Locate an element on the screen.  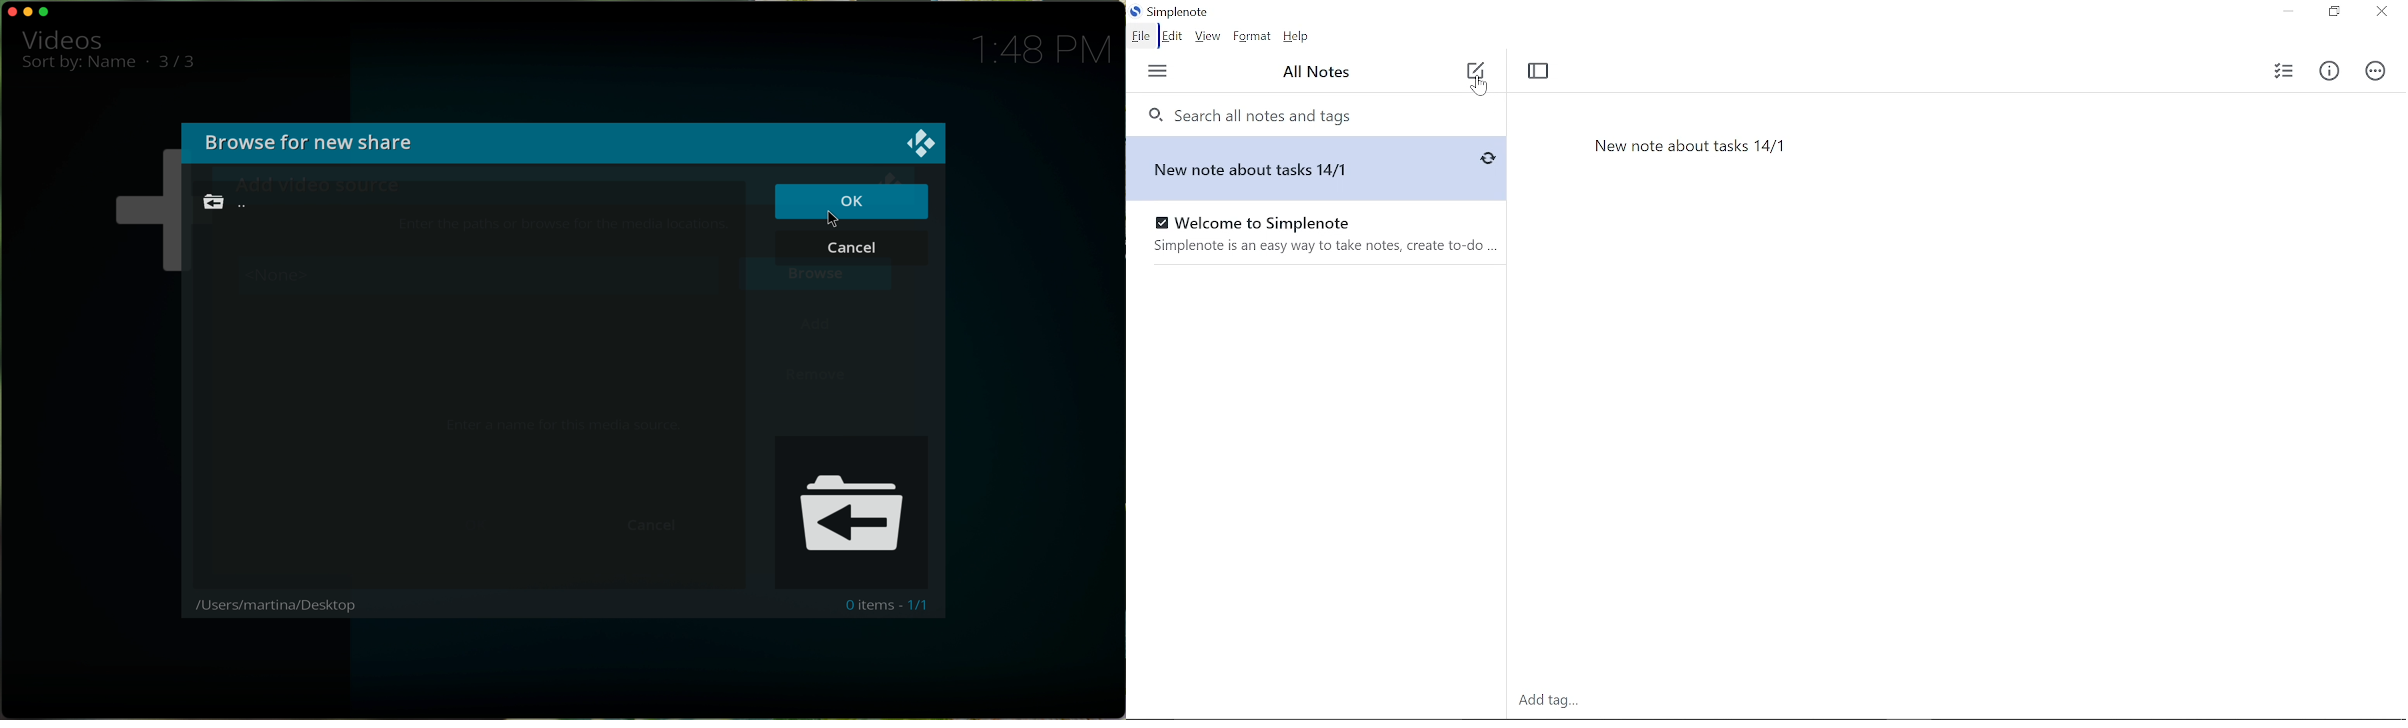
cursor is located at coordinates (837, 219).